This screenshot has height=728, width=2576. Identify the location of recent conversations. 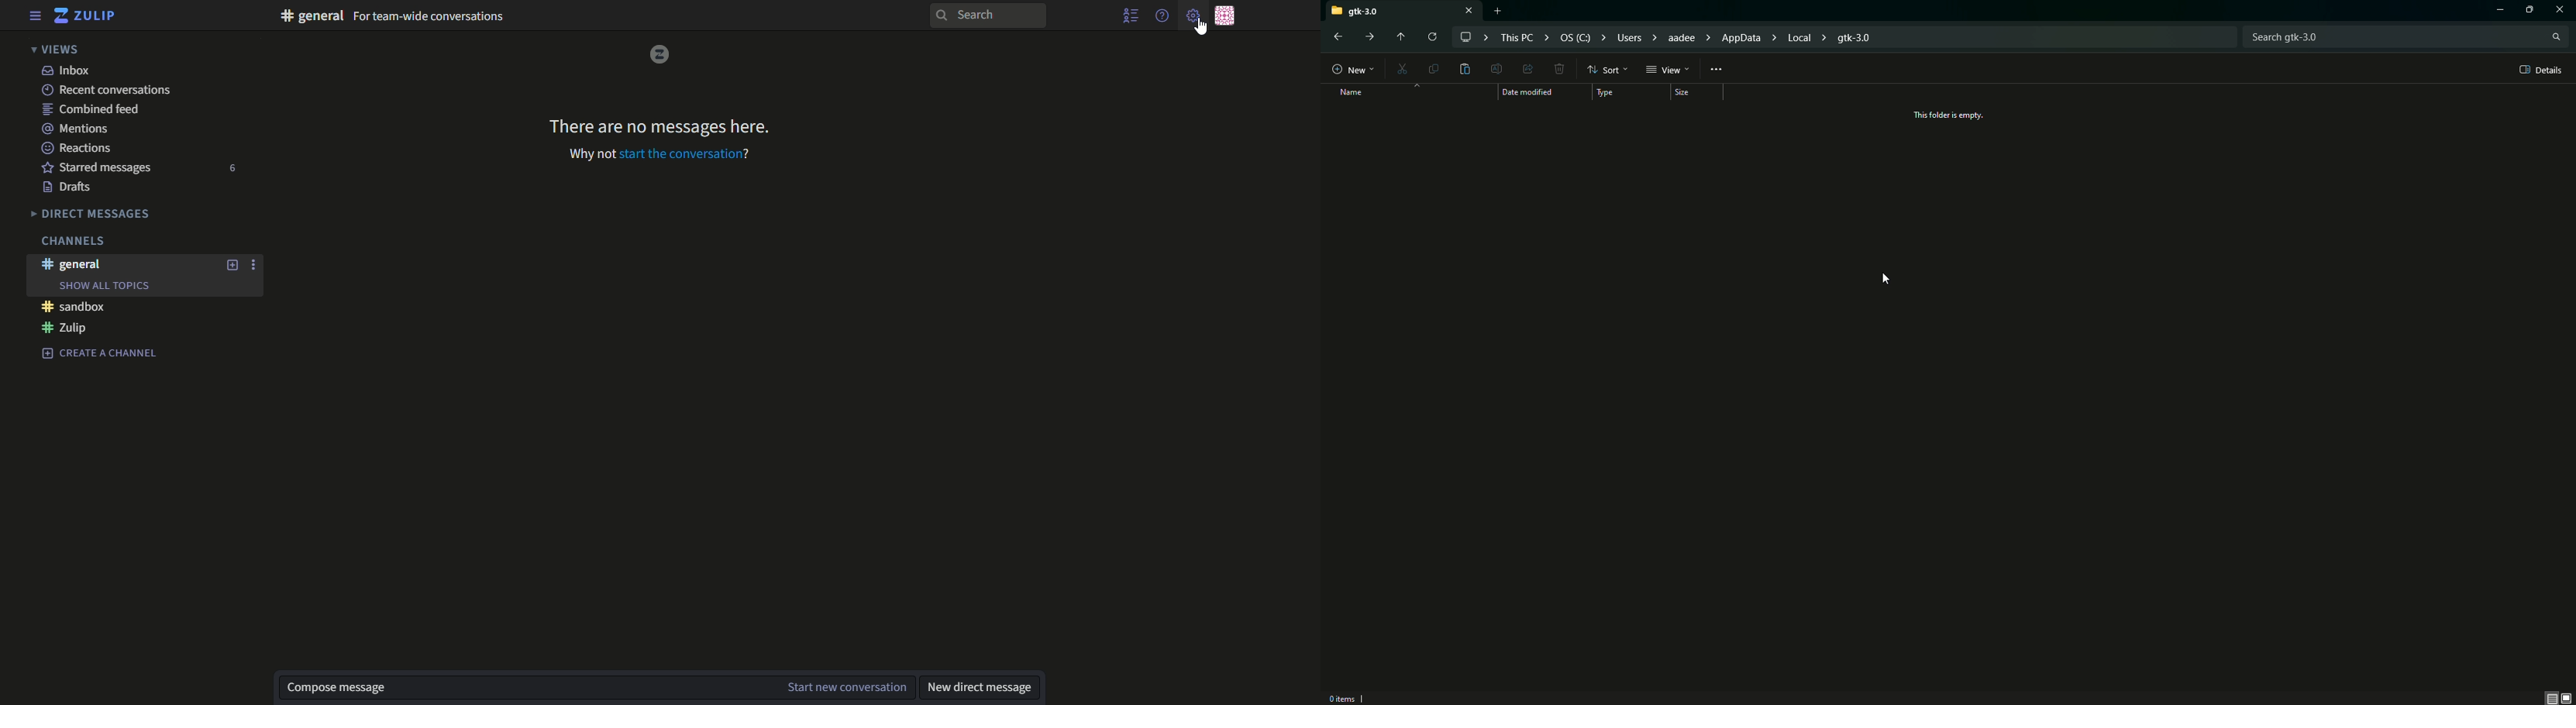
(108, 90).